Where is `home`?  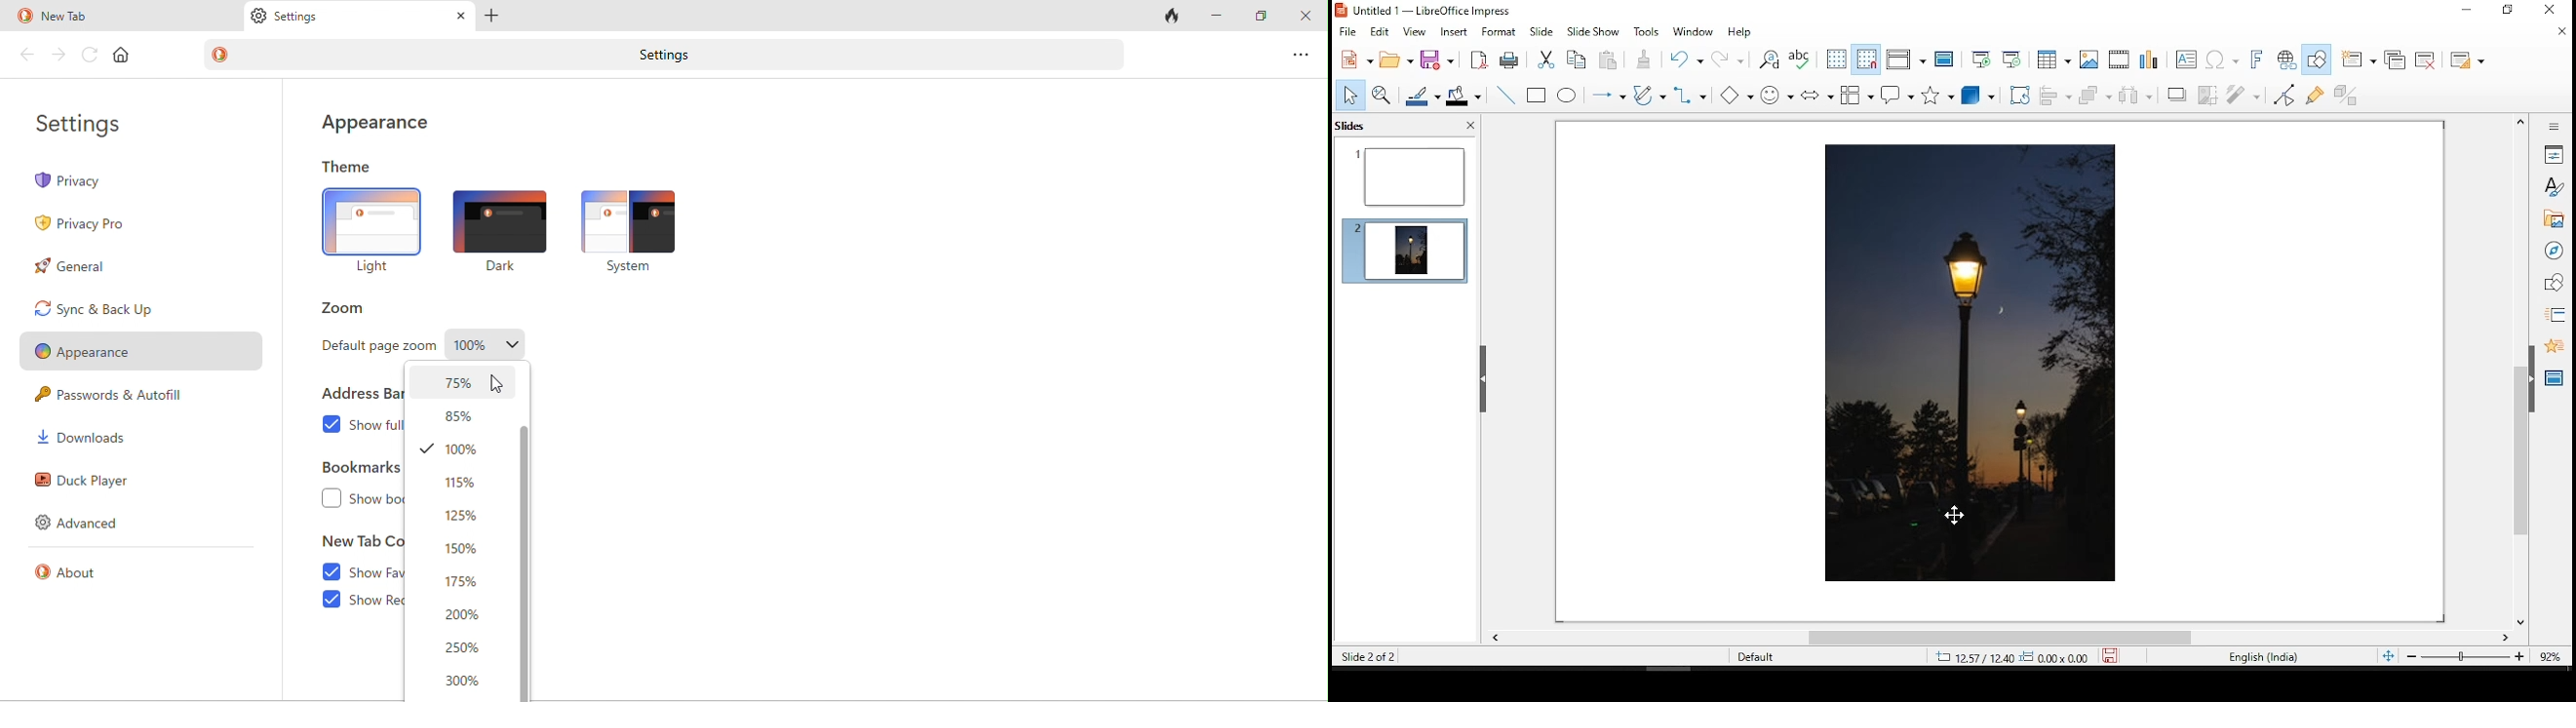 home is located at coordinates (123, 55).